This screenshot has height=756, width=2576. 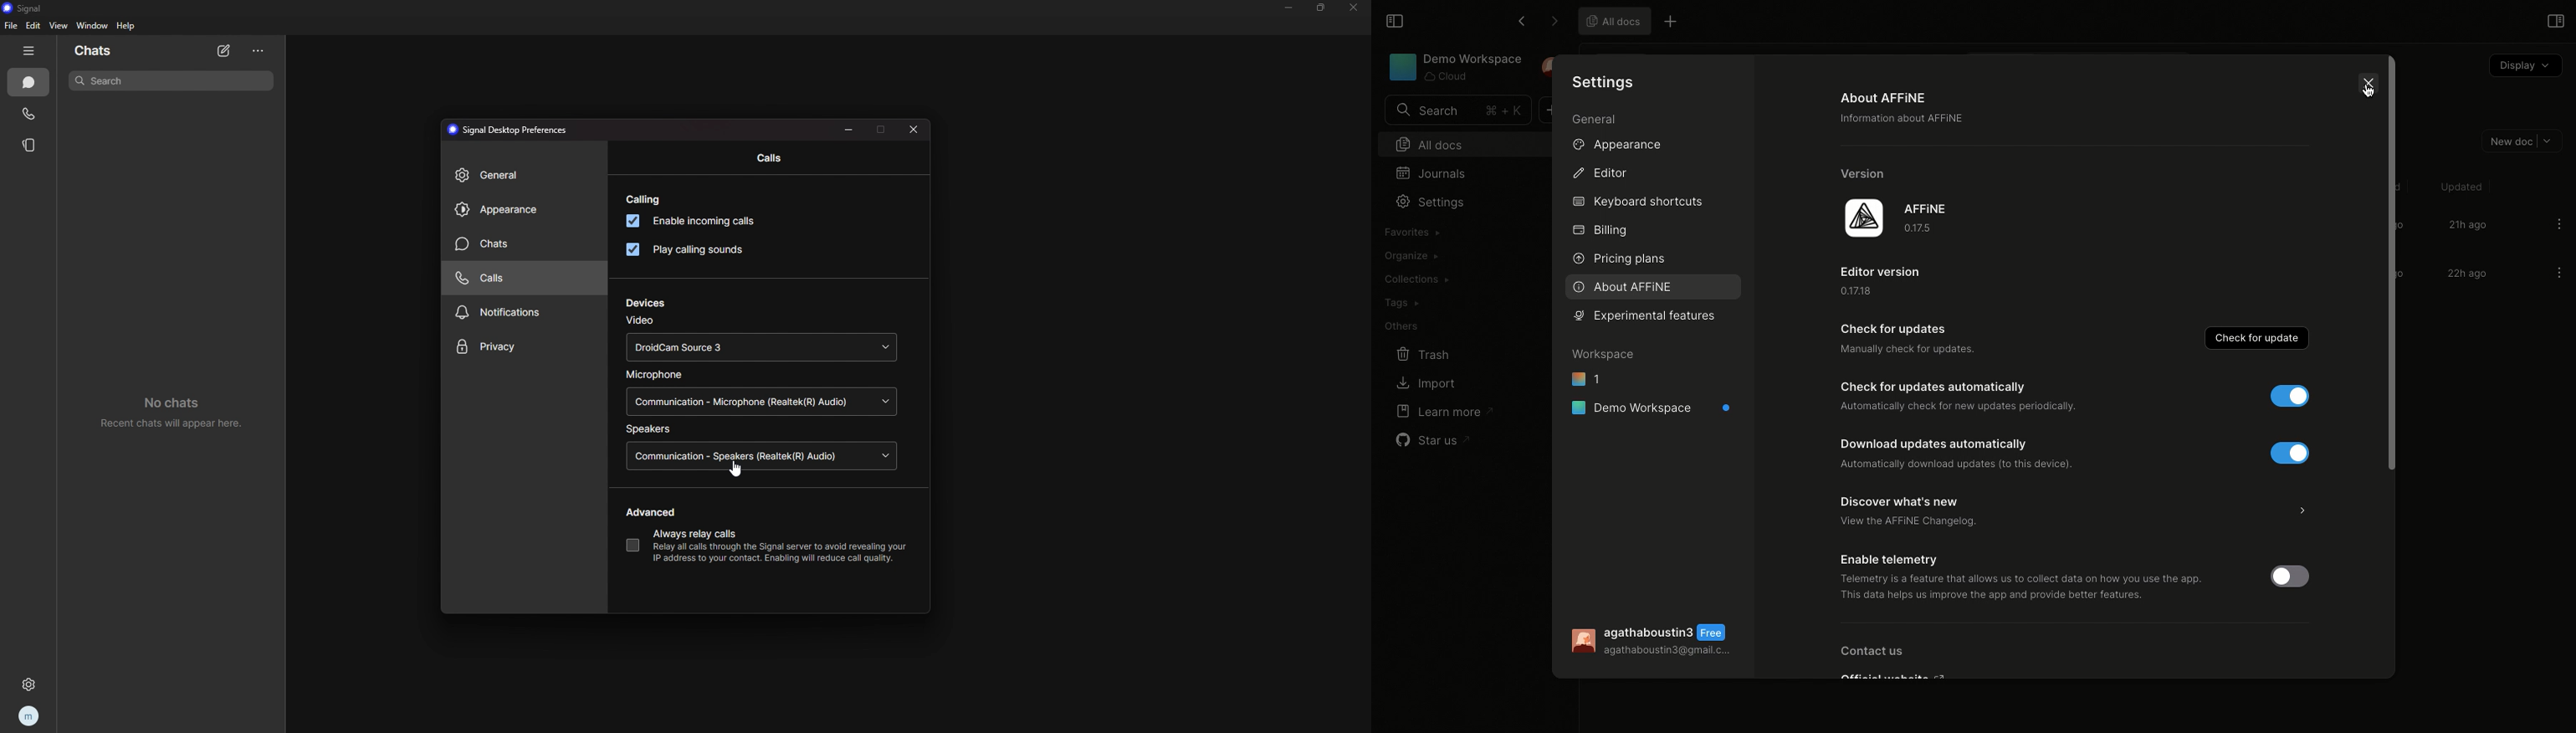 I want to click on signal desktop preferences, so click(x=511, y=129).